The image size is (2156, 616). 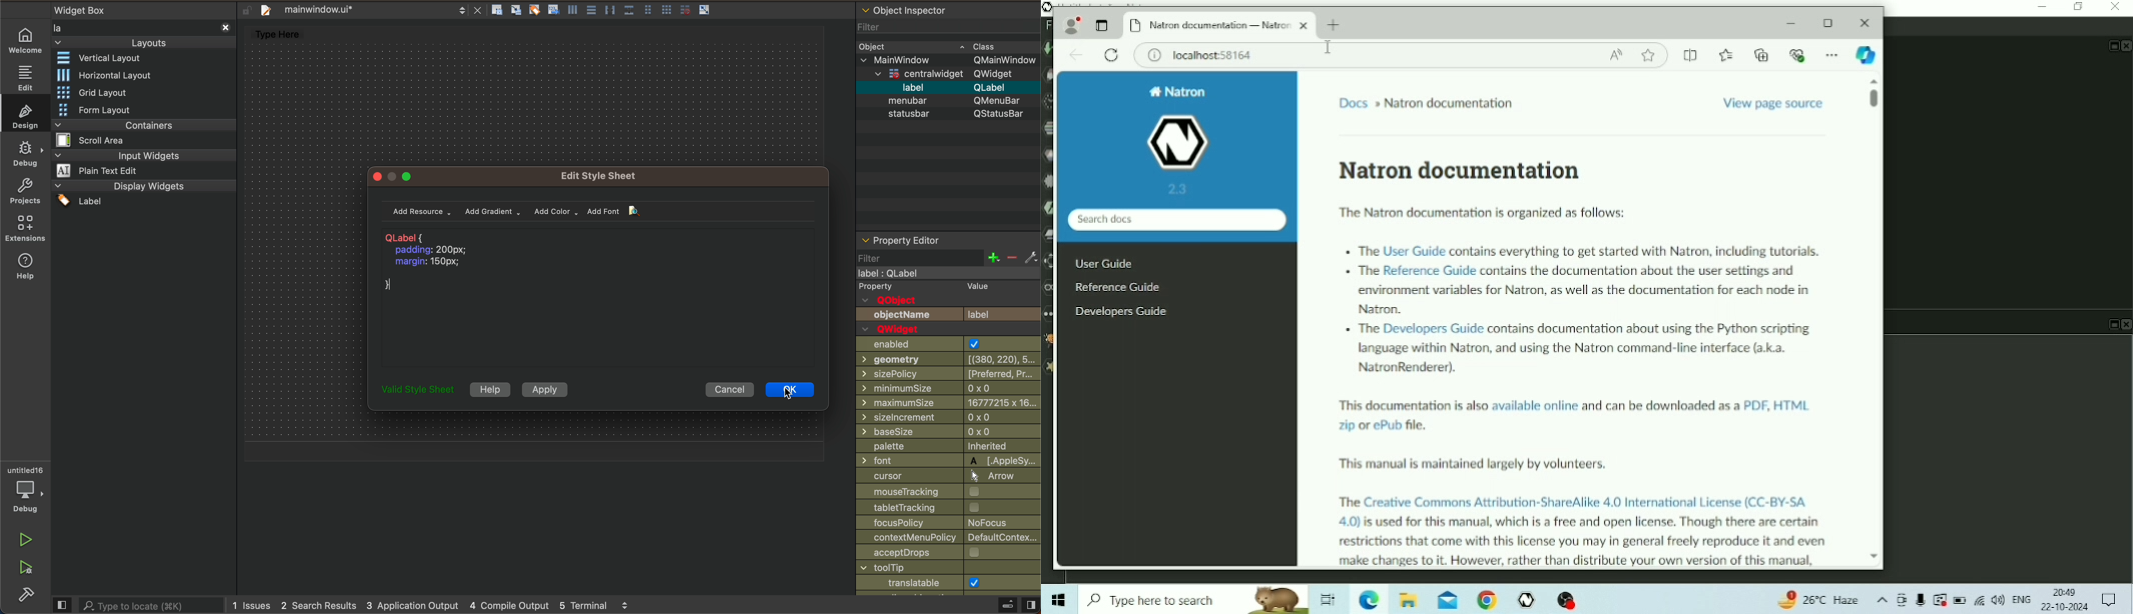 What do you see at coordinates (1016, 602) in the screenshot?
I see `close bar` at bounding box center [1016, 602].